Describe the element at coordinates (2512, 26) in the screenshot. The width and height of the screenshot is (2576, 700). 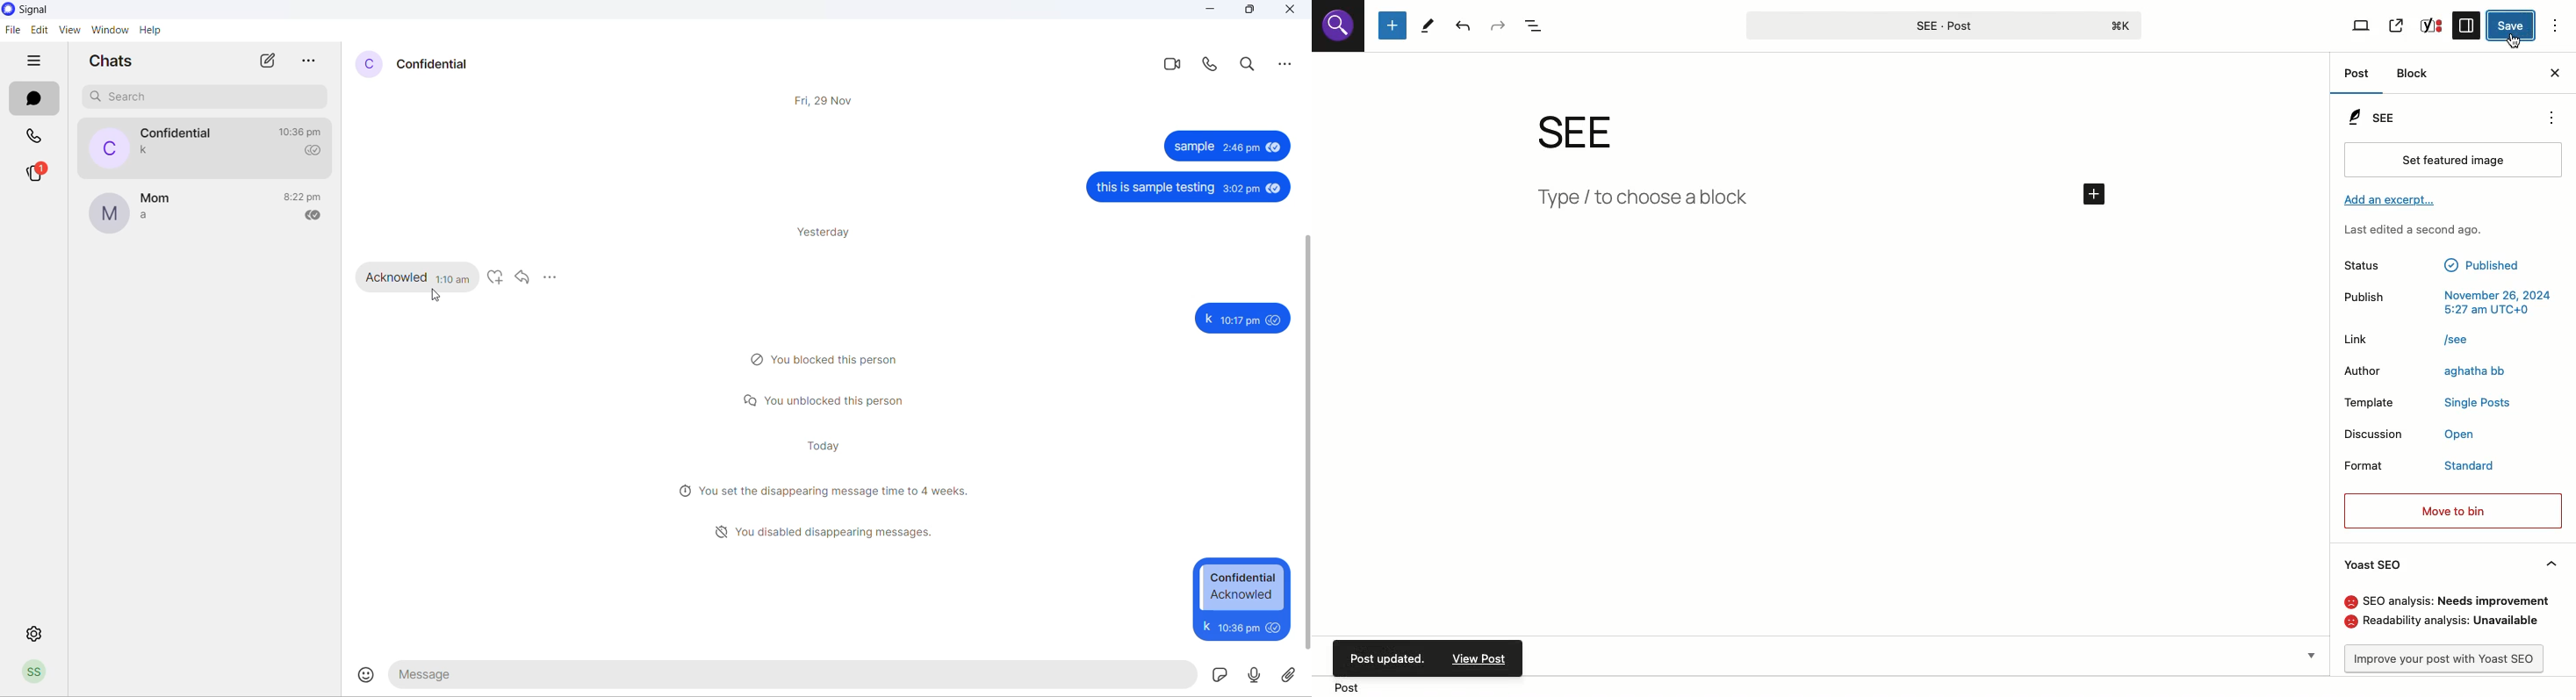
I see `Save` at that location.